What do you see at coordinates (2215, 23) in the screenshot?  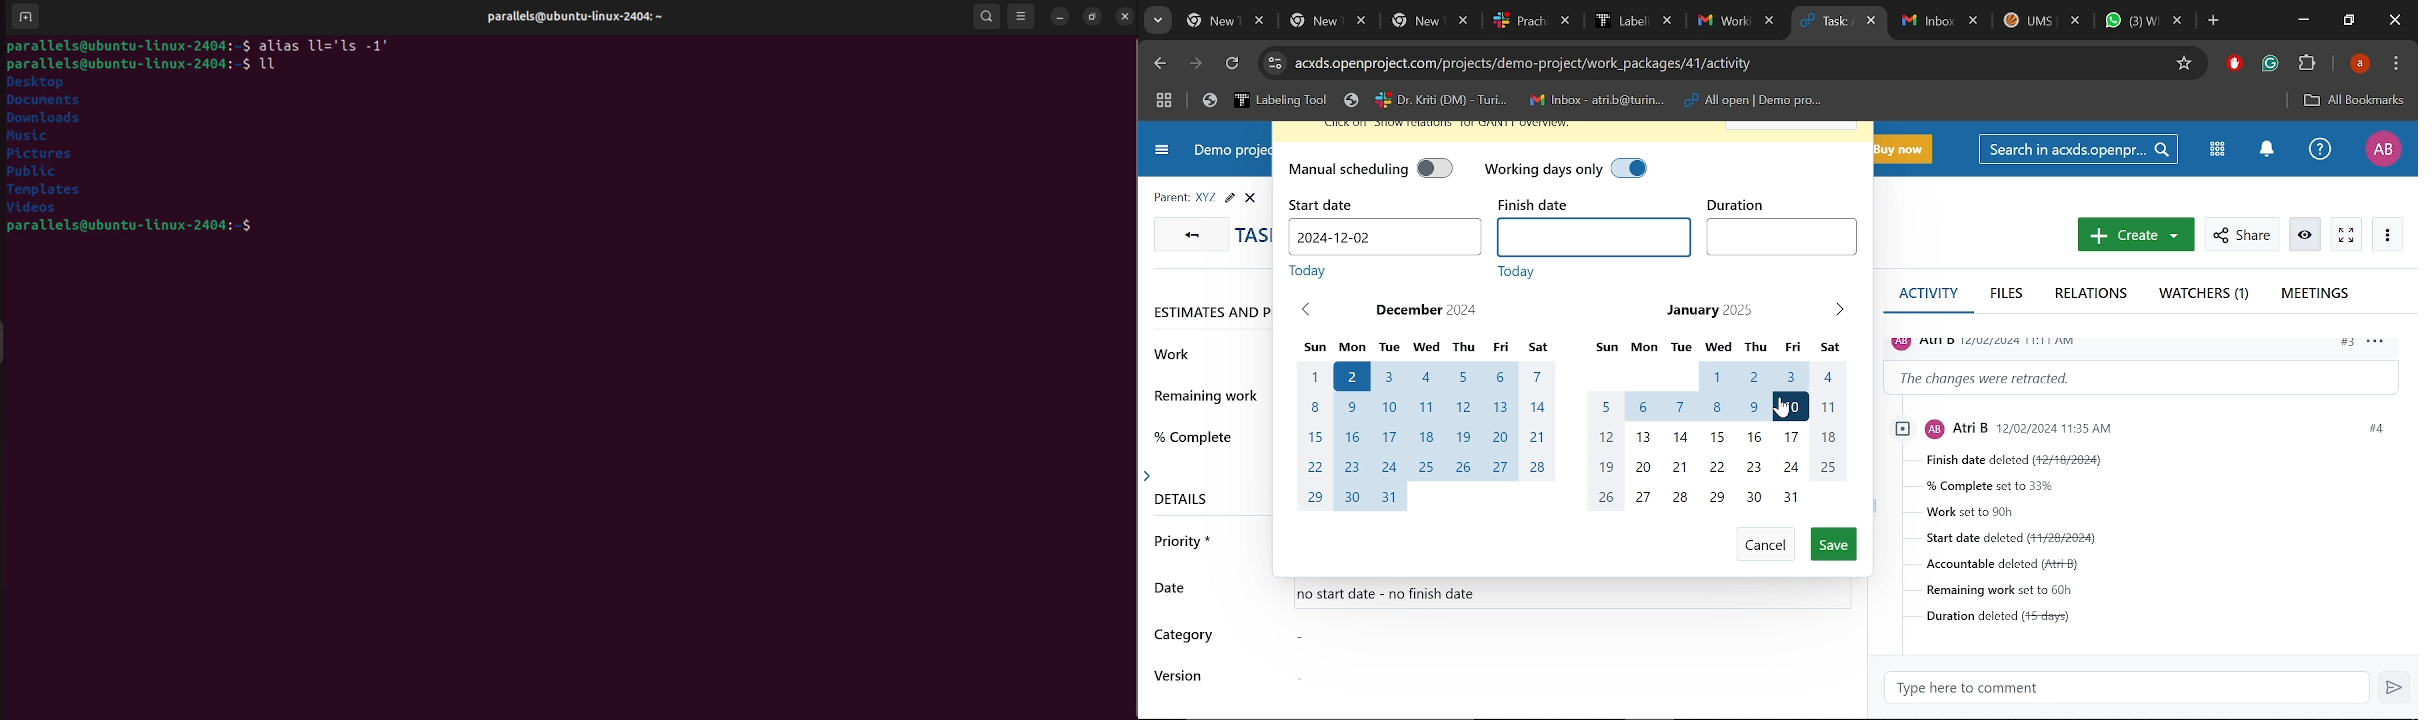 I see `Add new tab` at bounding box center [2215, 23].